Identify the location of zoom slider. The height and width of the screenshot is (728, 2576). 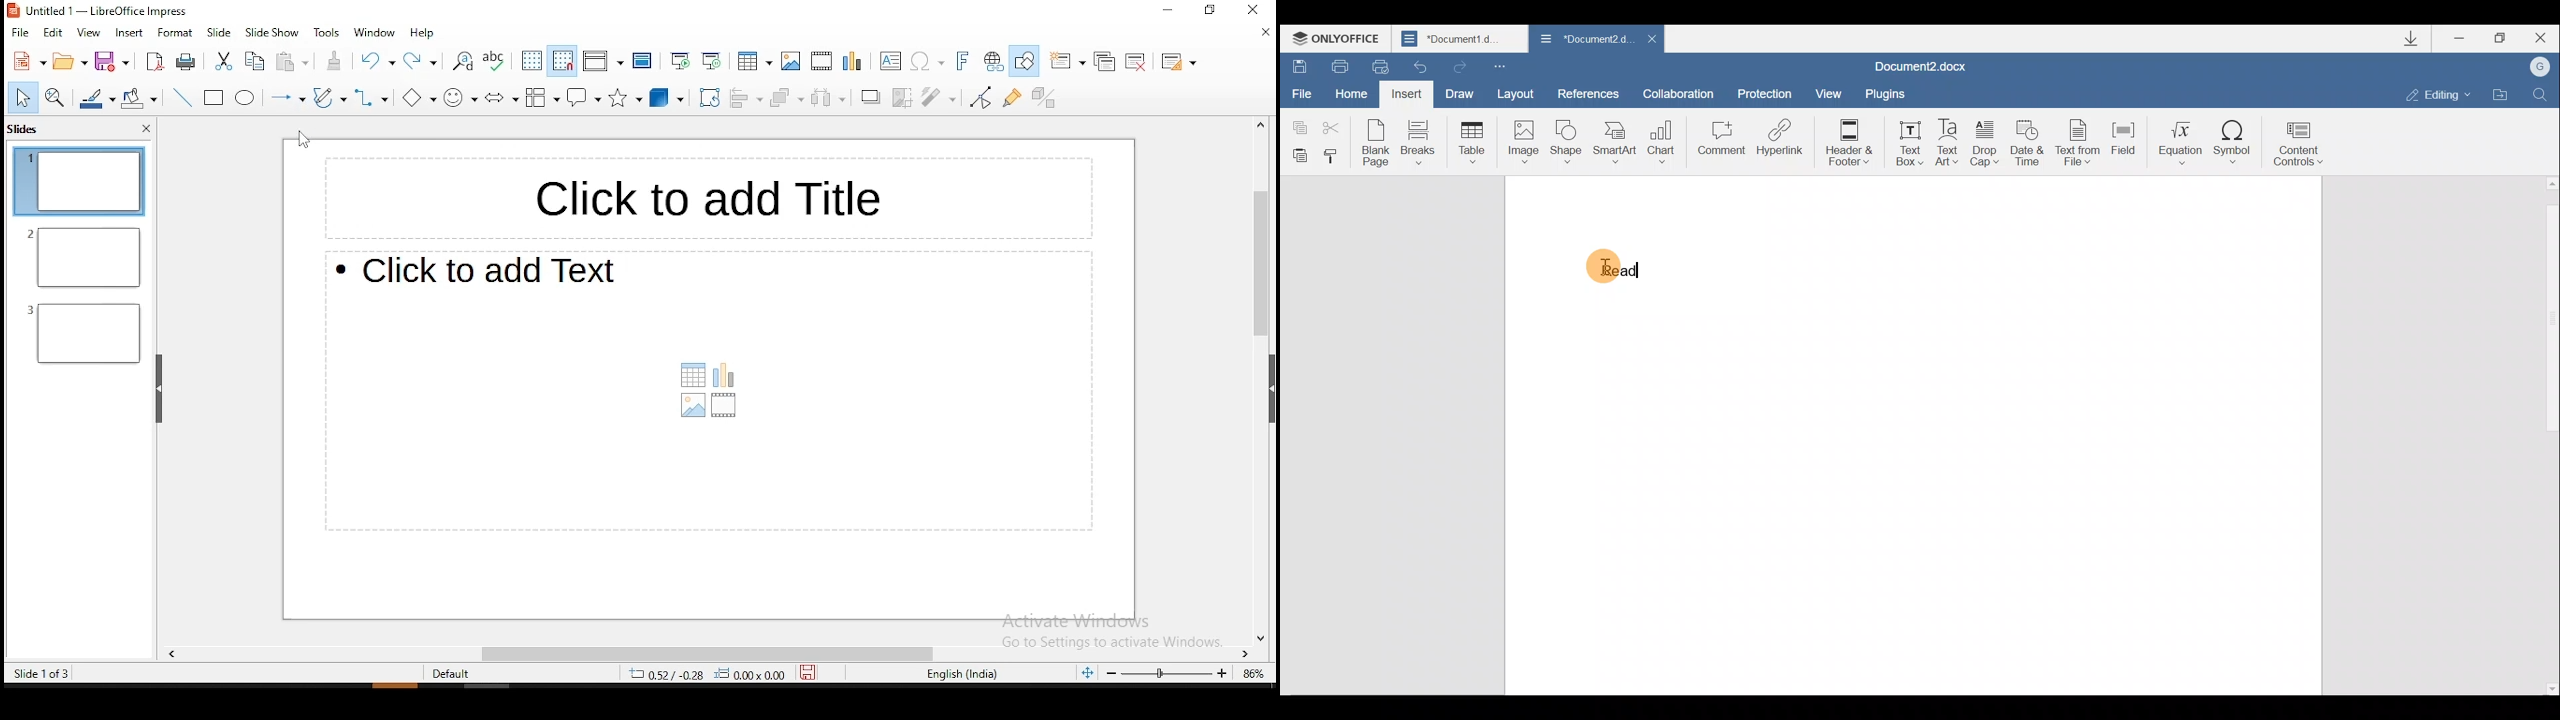
(1169, 676).